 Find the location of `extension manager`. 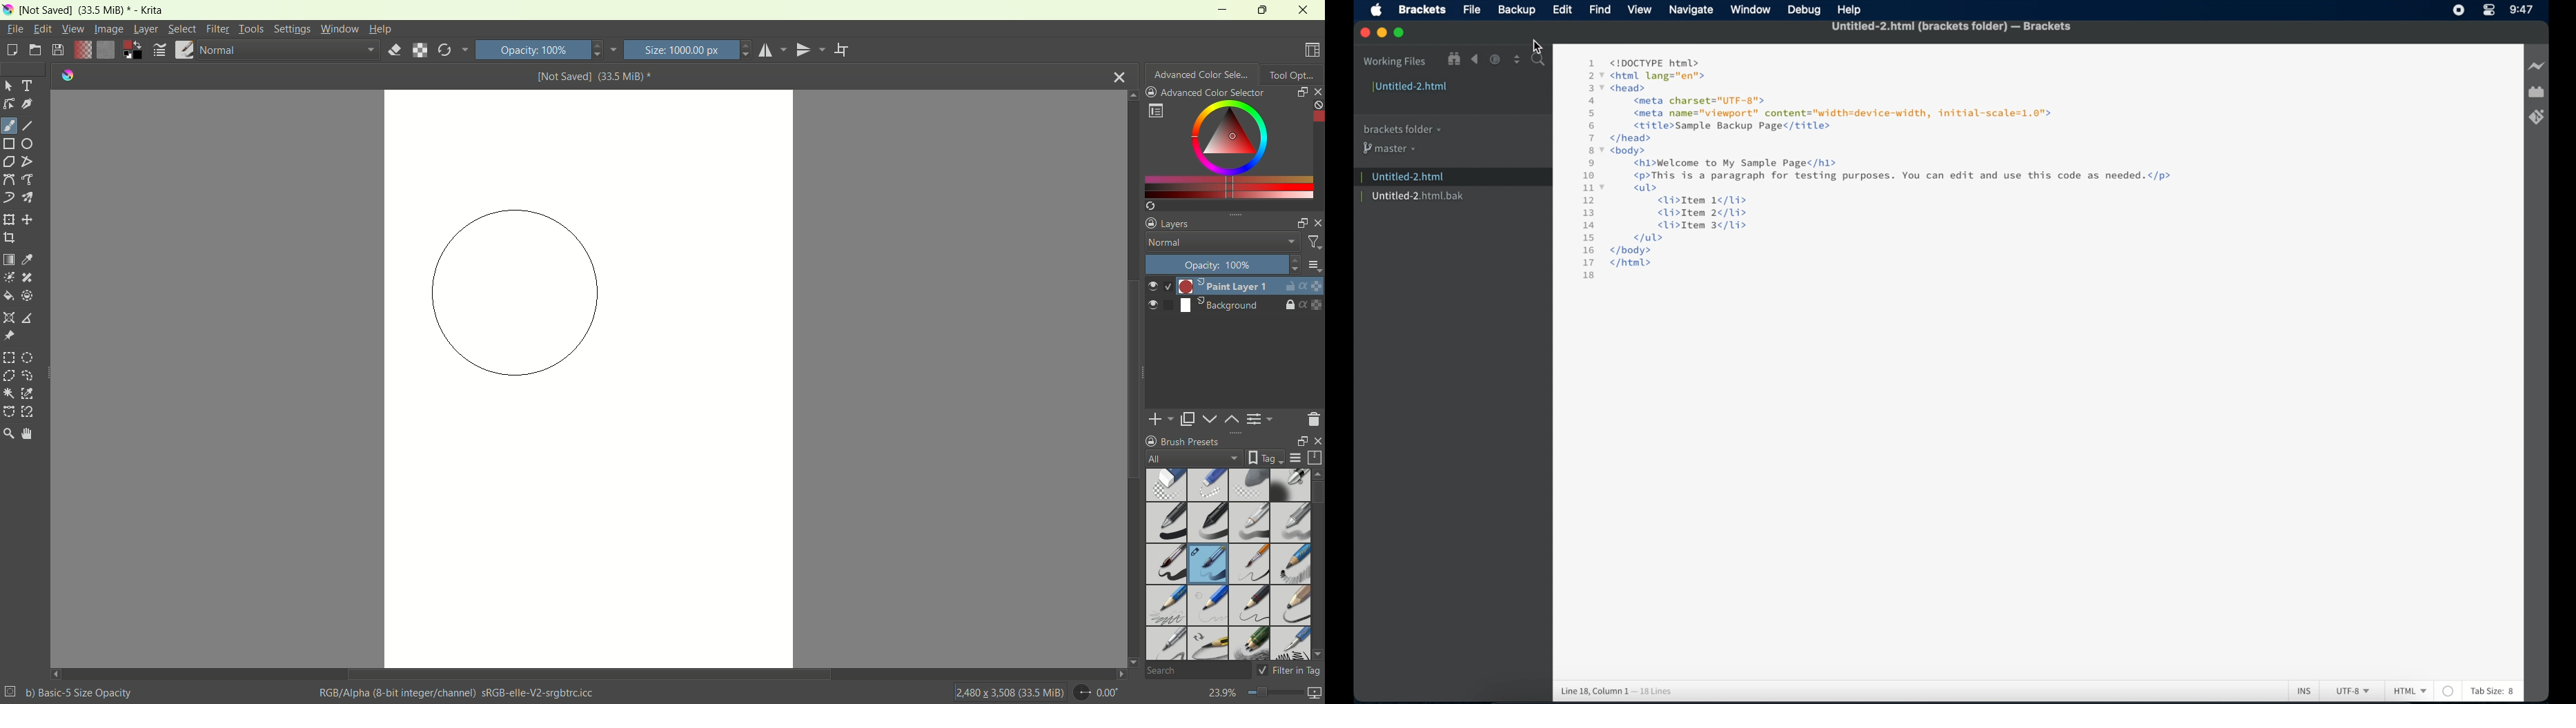

extension manager is located at coordinates (2536, 92).